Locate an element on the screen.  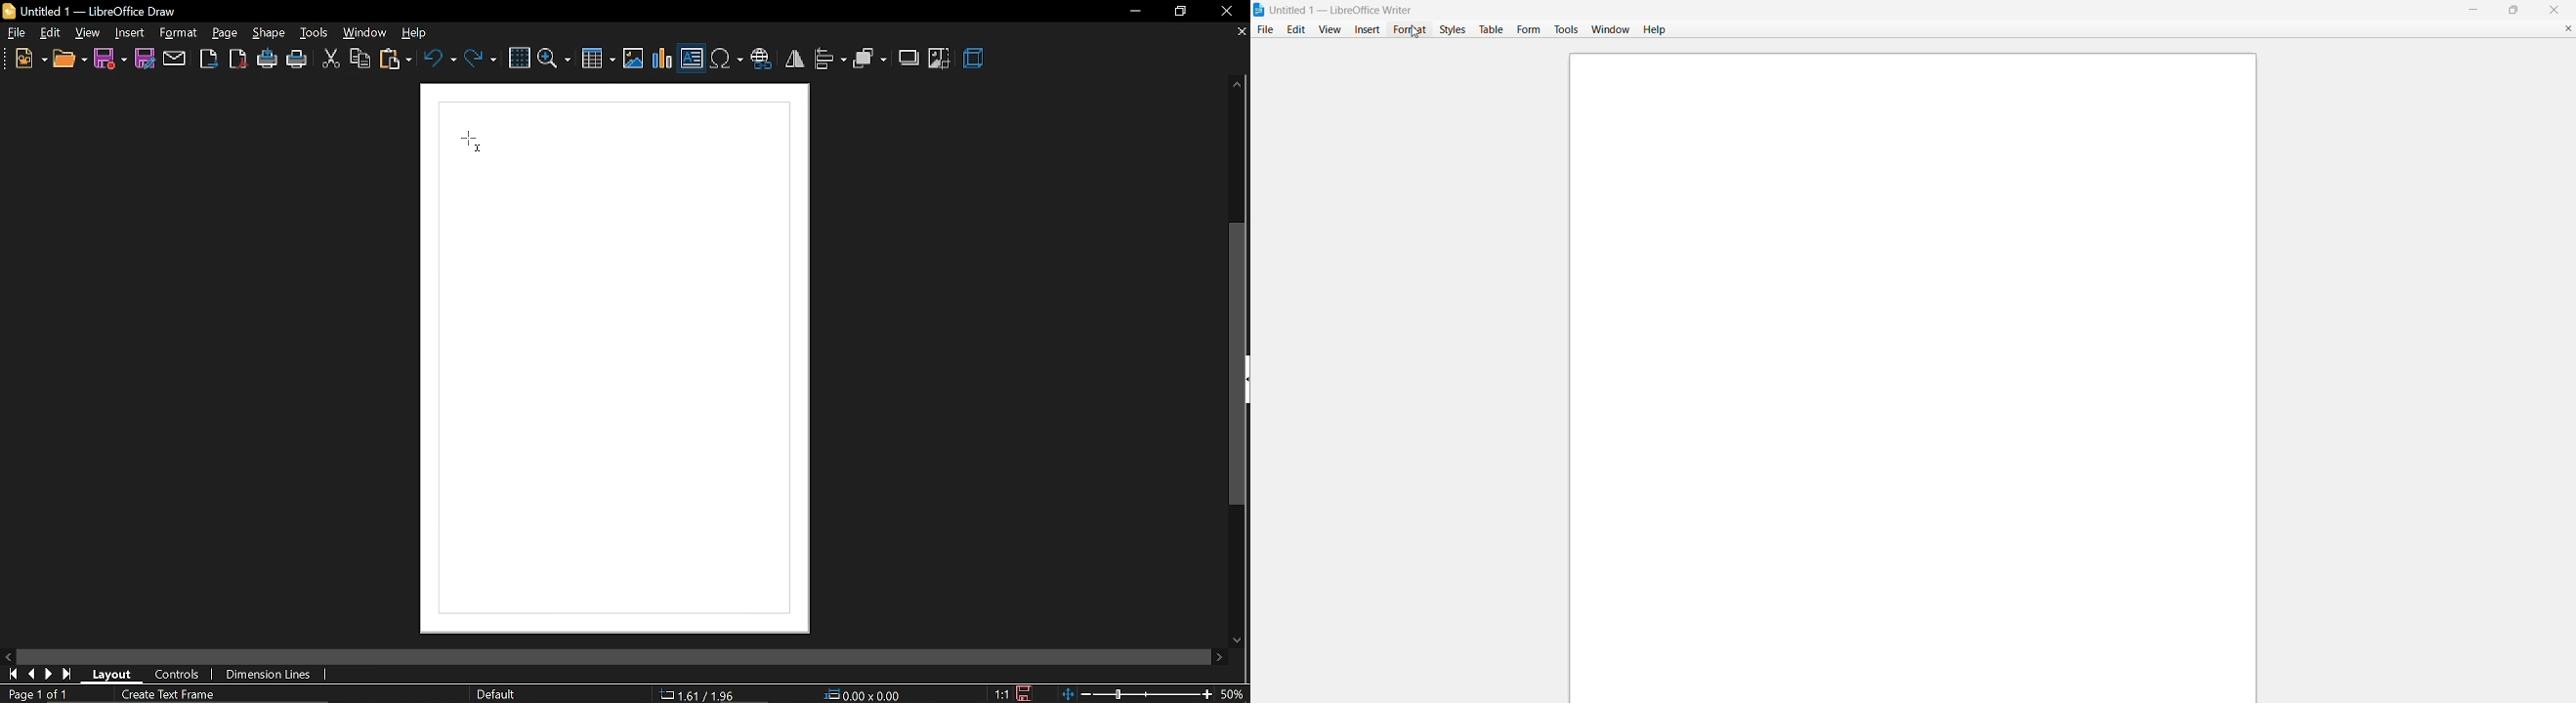
file is located at coordinates (18, 35).